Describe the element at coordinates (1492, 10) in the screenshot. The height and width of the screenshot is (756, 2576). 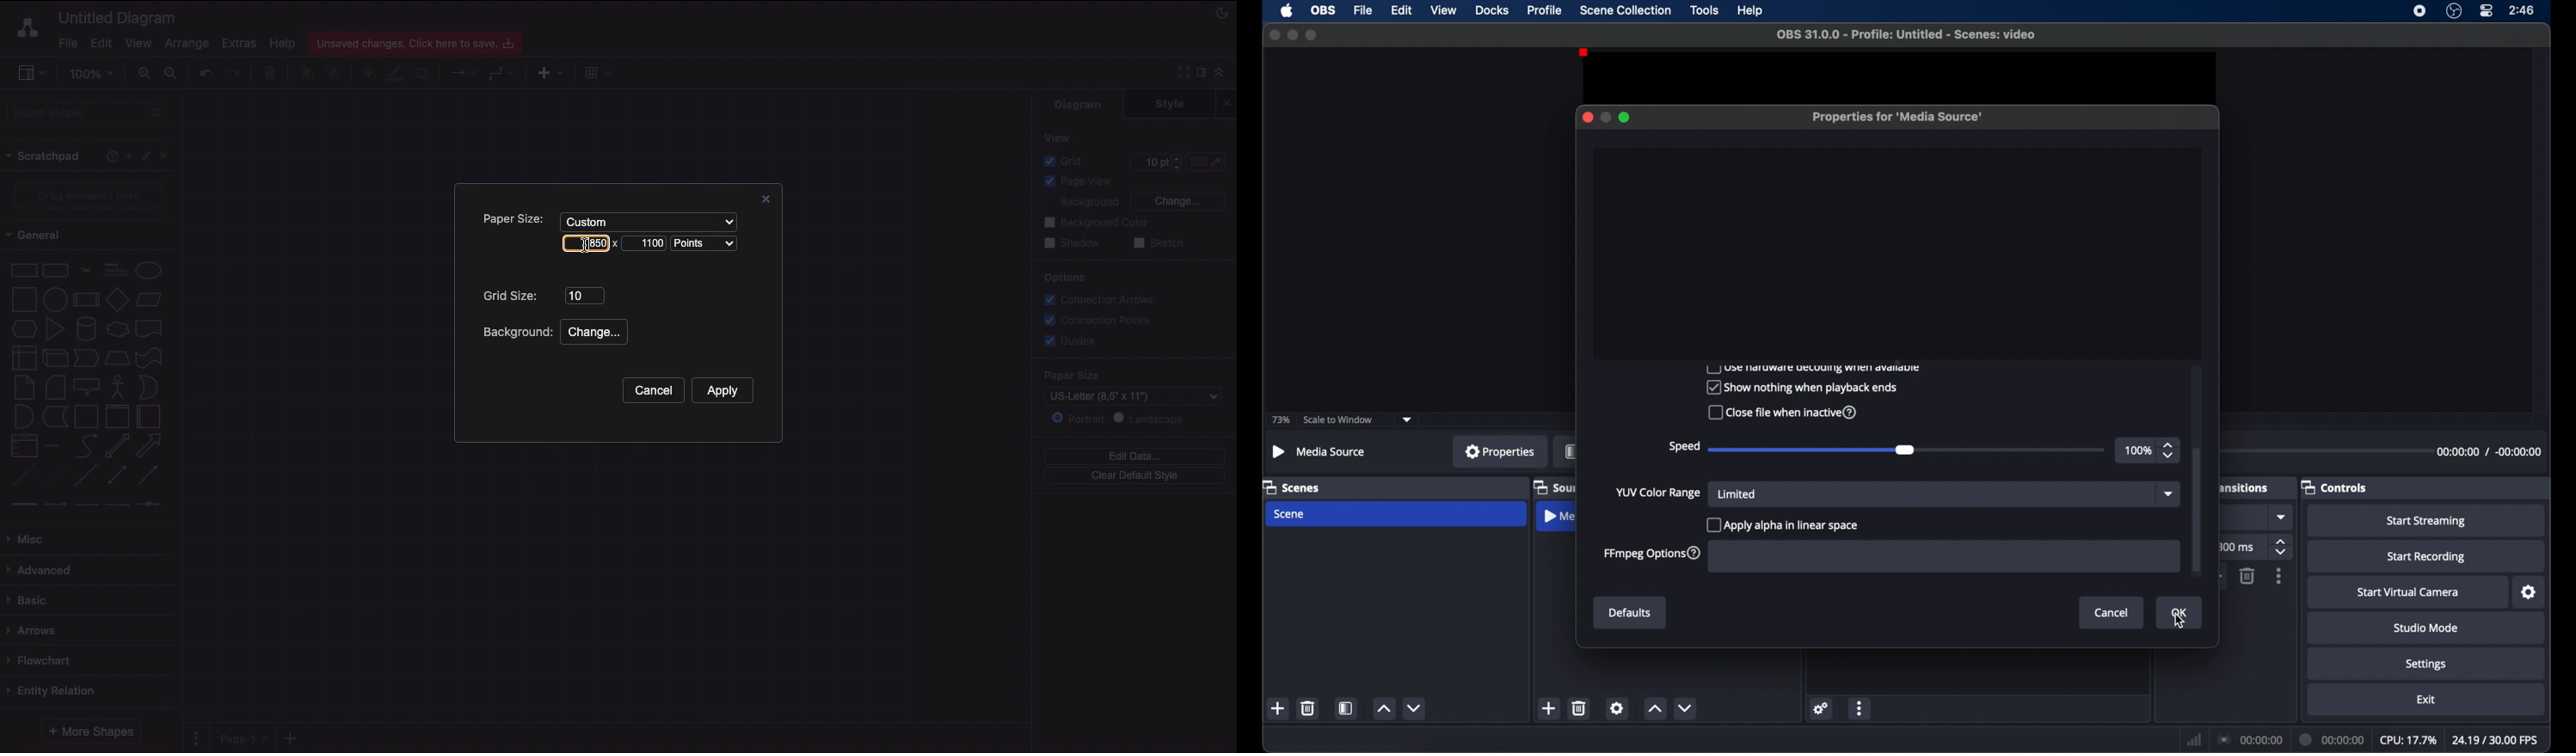
I see `docks` at that location.